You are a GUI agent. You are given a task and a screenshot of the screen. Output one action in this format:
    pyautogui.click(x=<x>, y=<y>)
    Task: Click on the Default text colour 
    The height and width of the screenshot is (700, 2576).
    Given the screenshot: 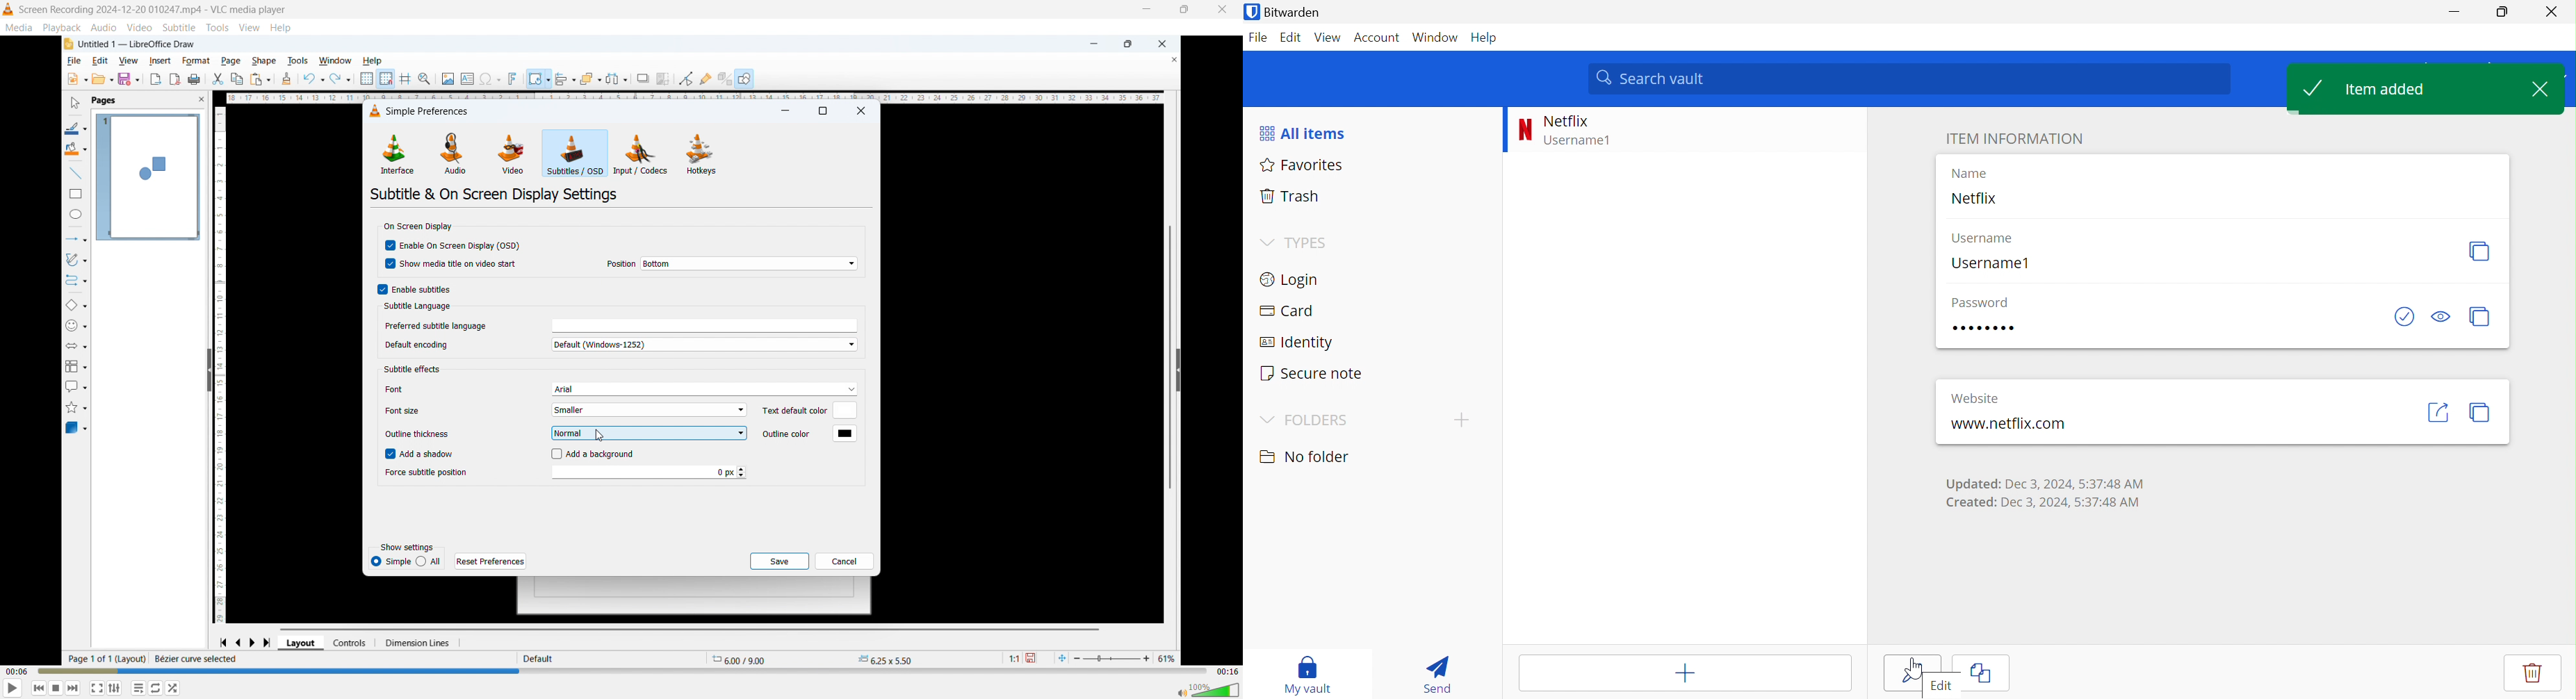 What is the action you would take?
    pyautogui.click(x=845, y=410)
    